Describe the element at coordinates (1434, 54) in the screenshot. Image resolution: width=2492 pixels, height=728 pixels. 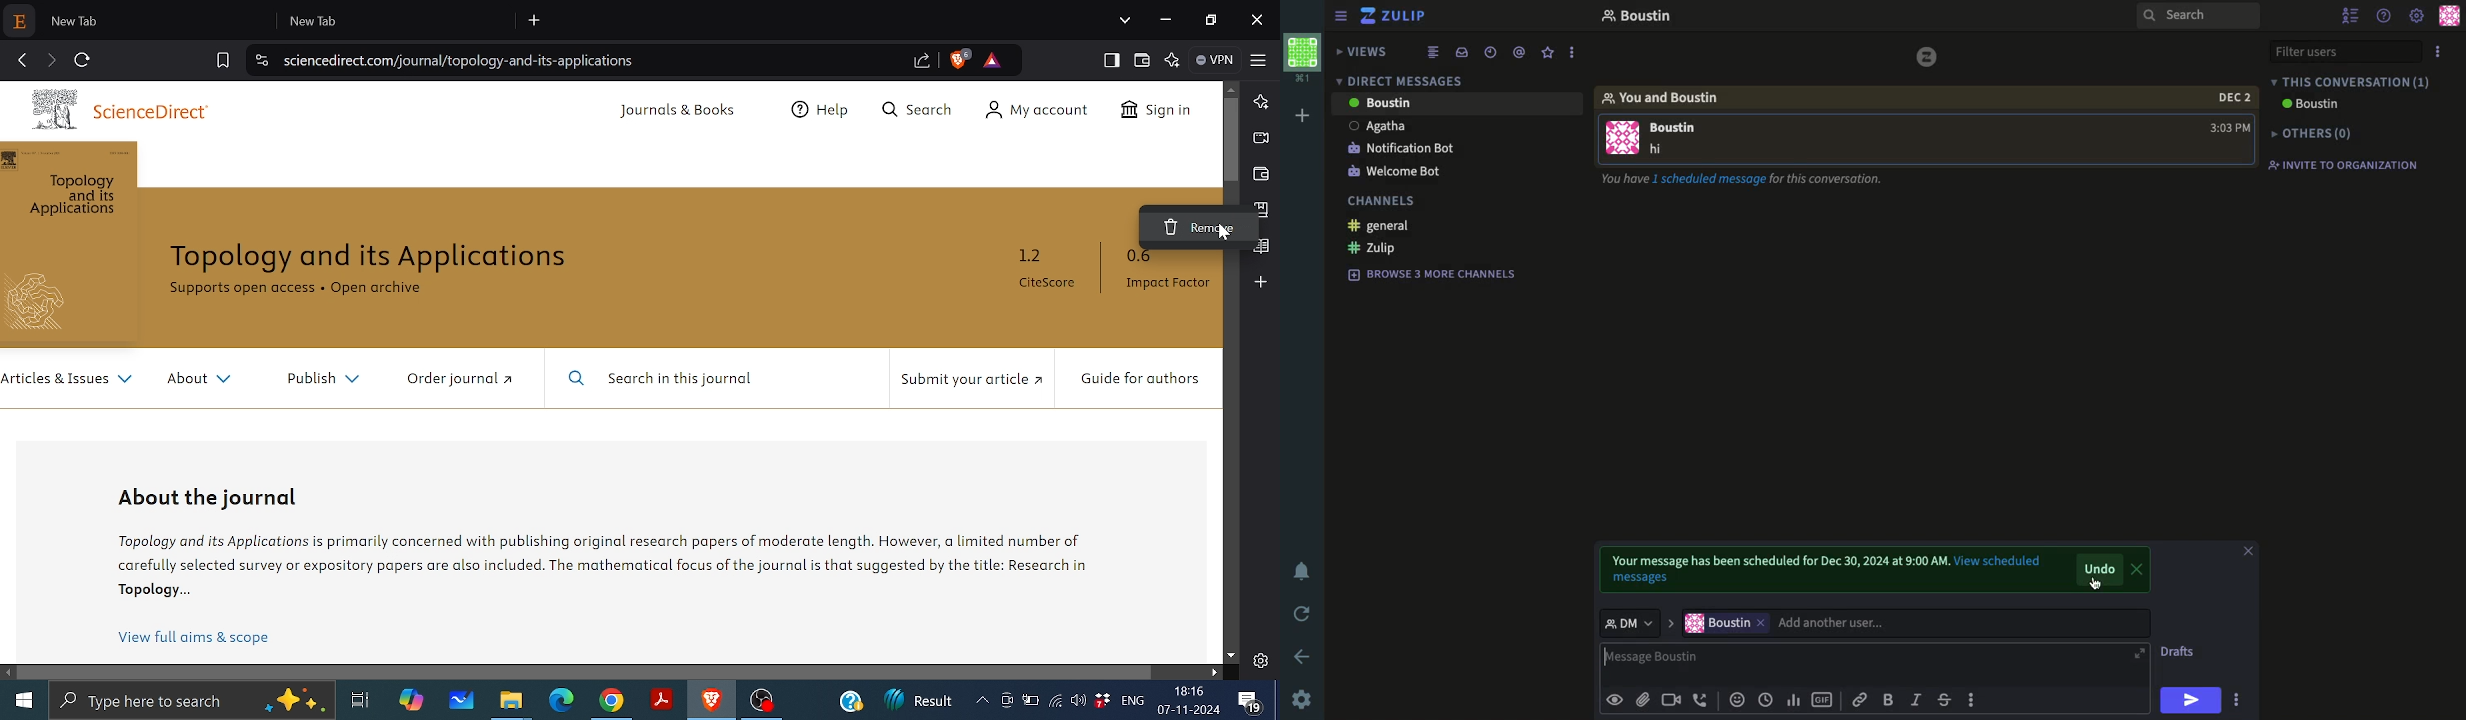
I see `combined feed` at that location.